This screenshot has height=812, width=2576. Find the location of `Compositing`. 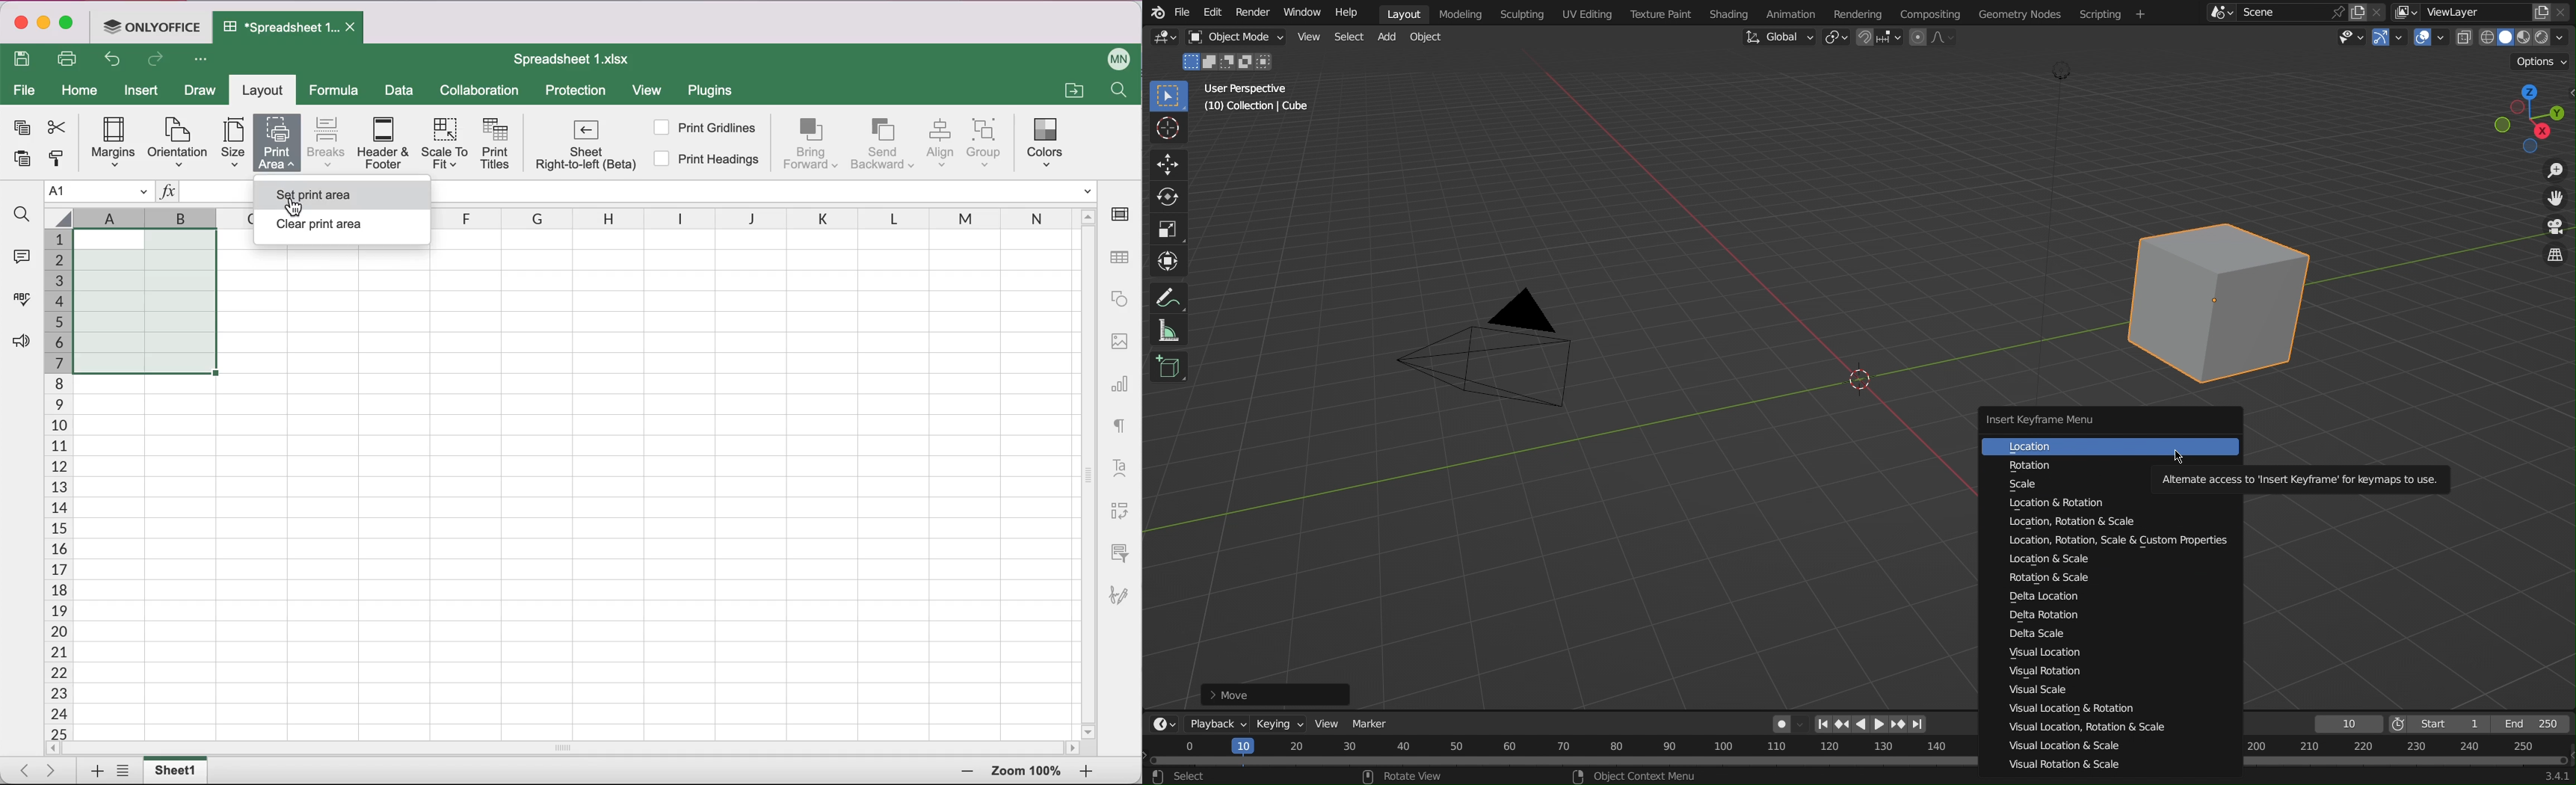

Compositing is located at coordinates (1938, 12).